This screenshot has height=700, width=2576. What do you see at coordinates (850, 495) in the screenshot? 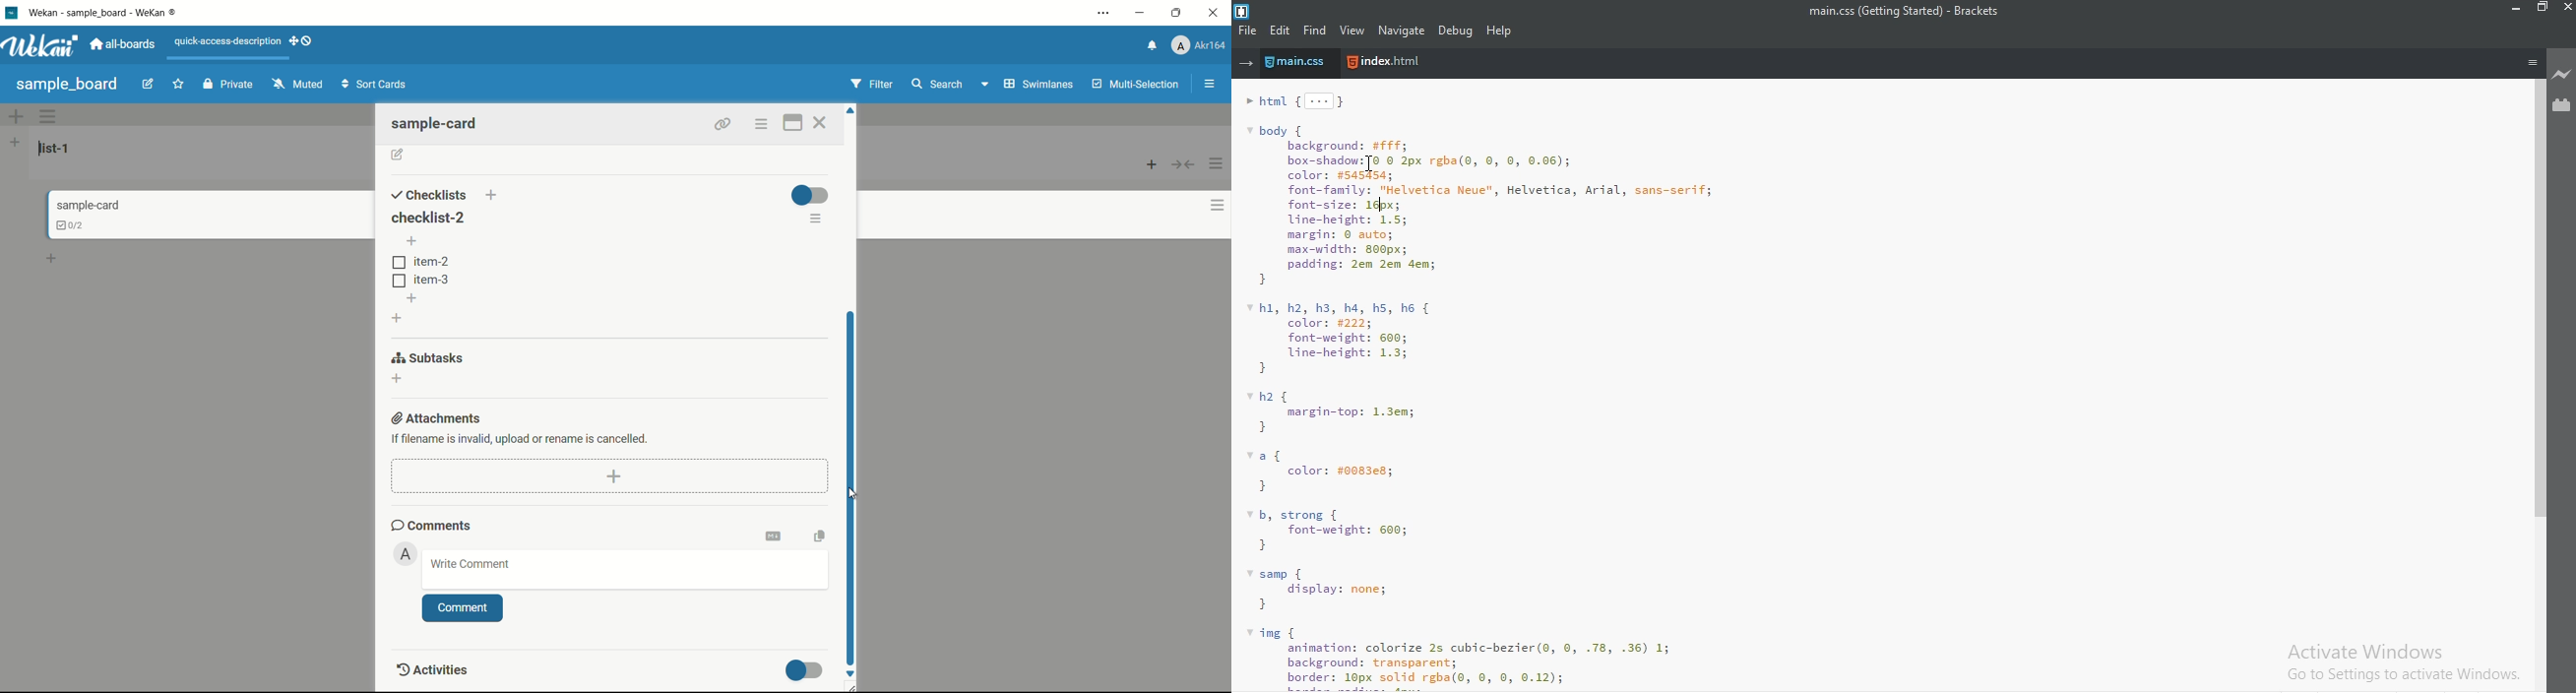
I see `cursor` at bounding box center [850, 495].